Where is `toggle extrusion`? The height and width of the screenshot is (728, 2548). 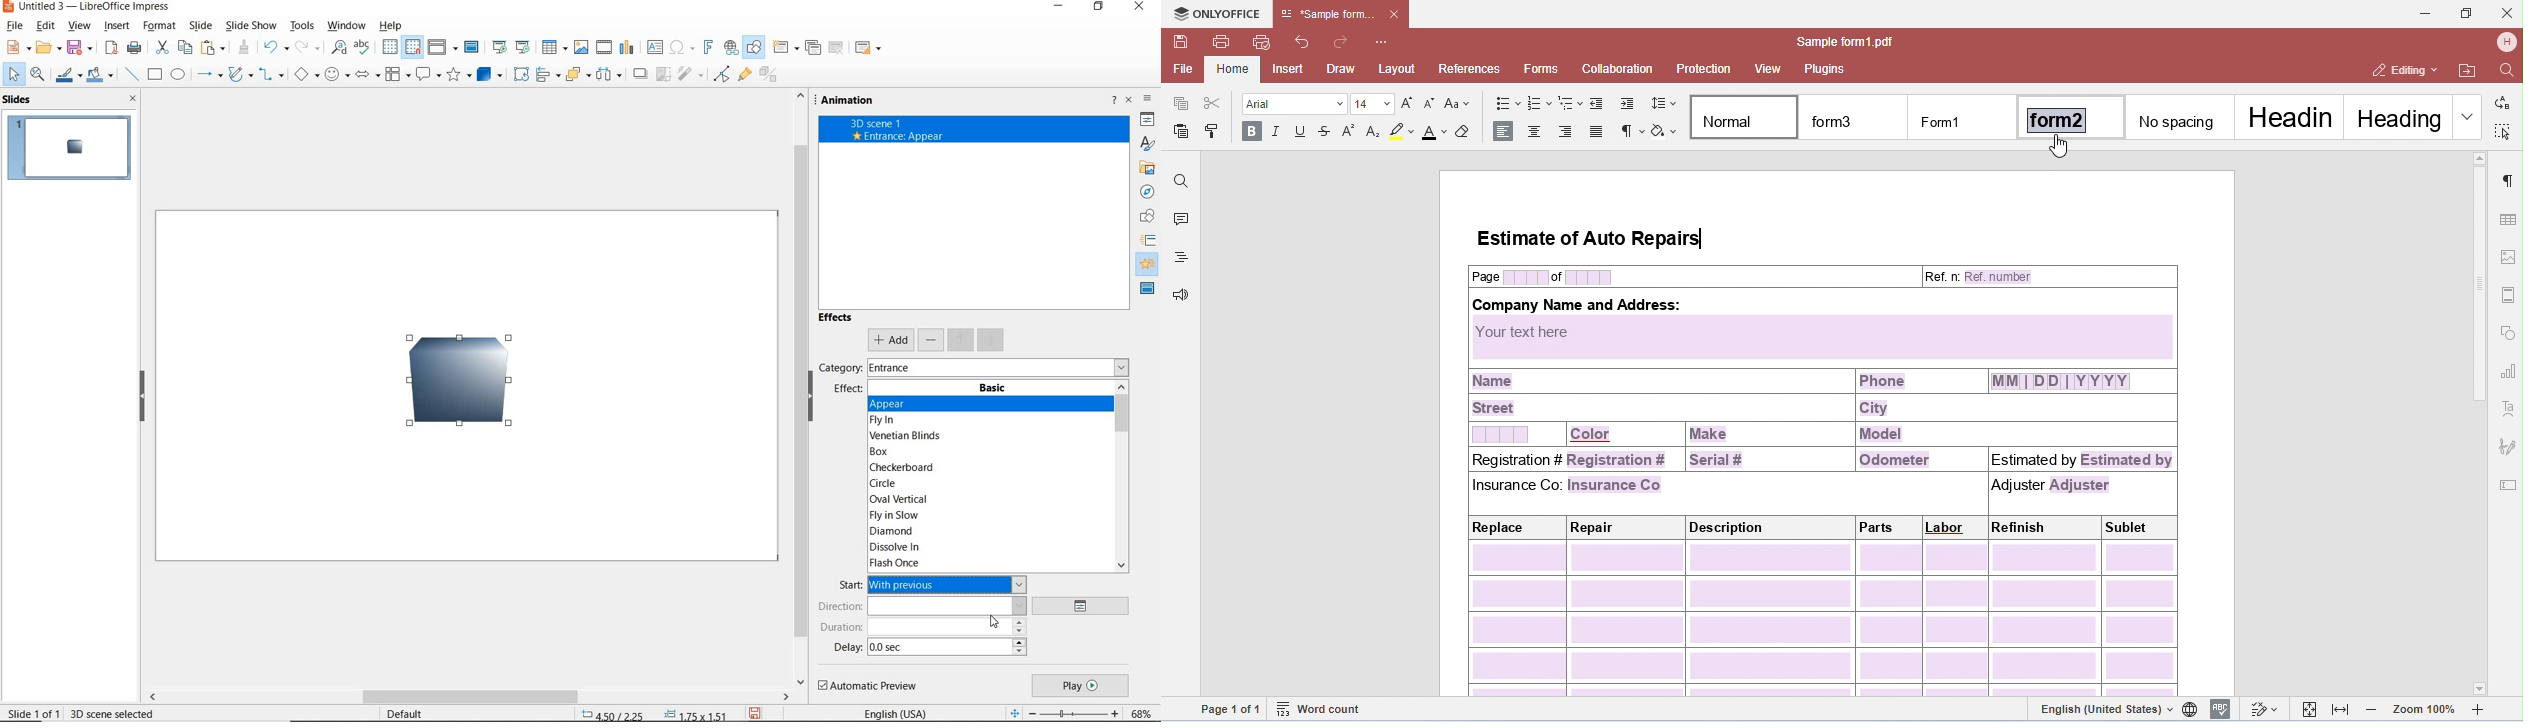
toggle extrusion is located at coordinates (771, 77).